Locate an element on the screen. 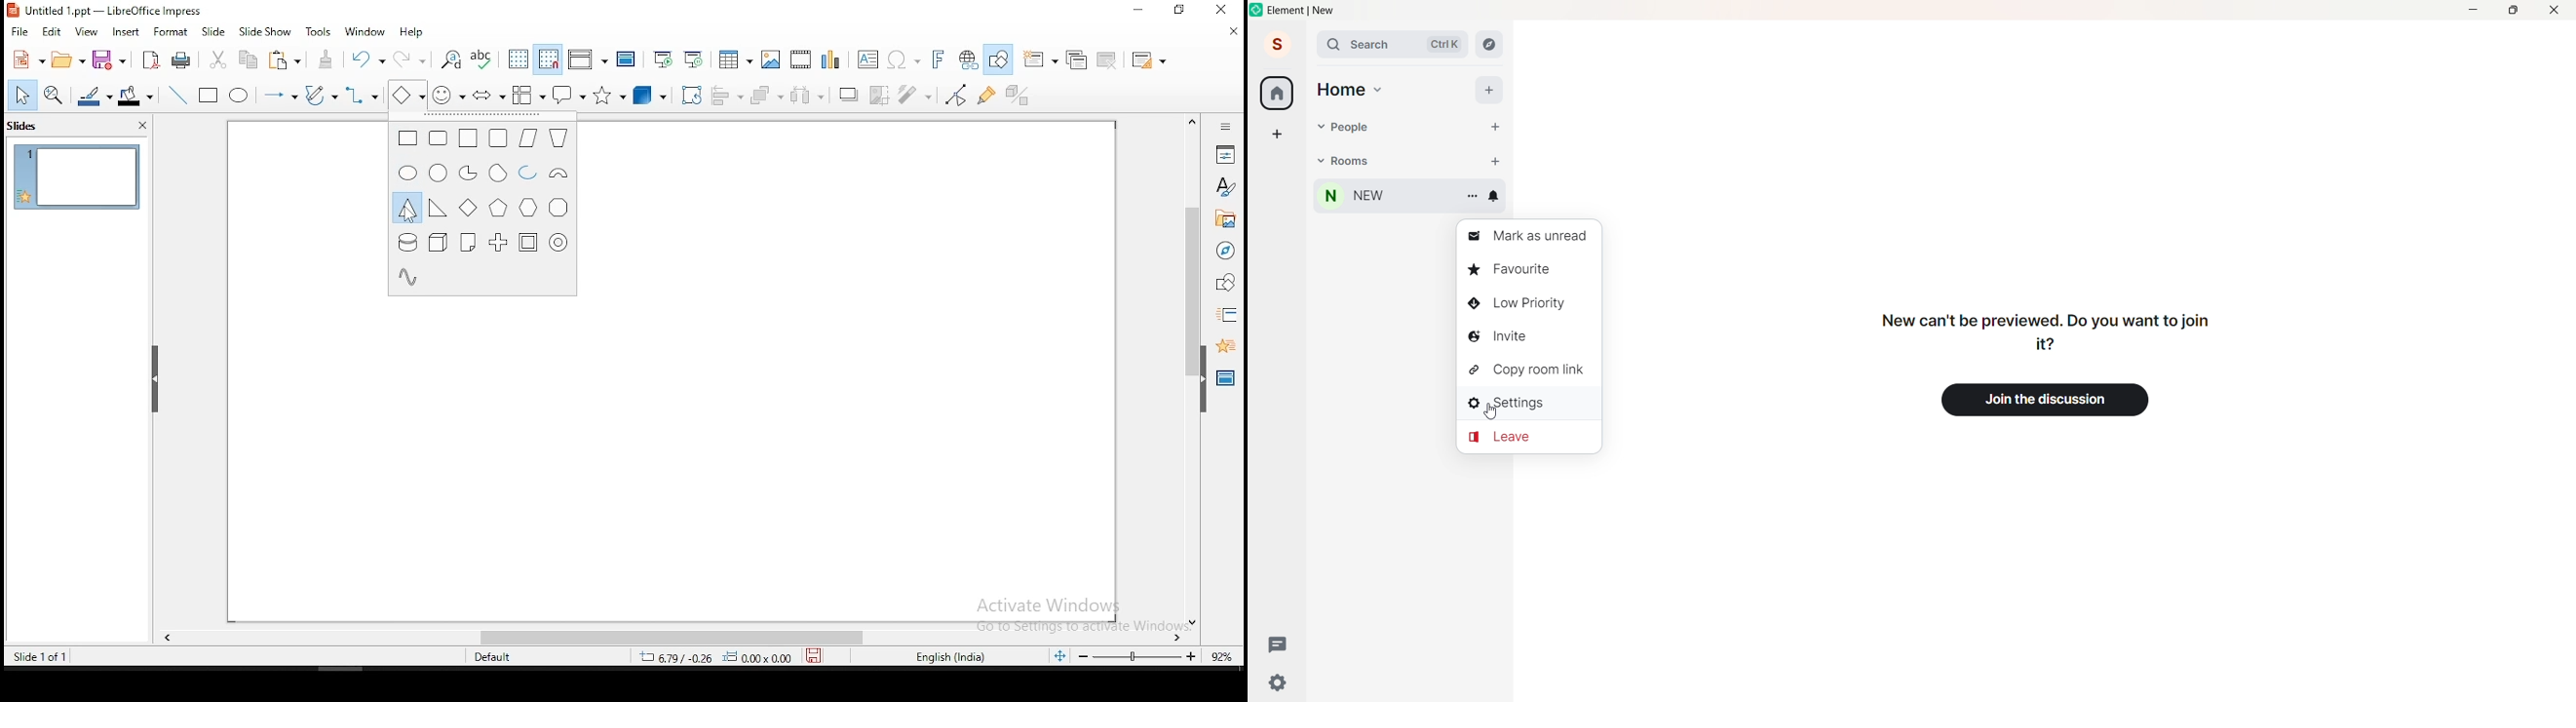 The image size is (2576, 728). cursor is located at coordinates (1491, 411).